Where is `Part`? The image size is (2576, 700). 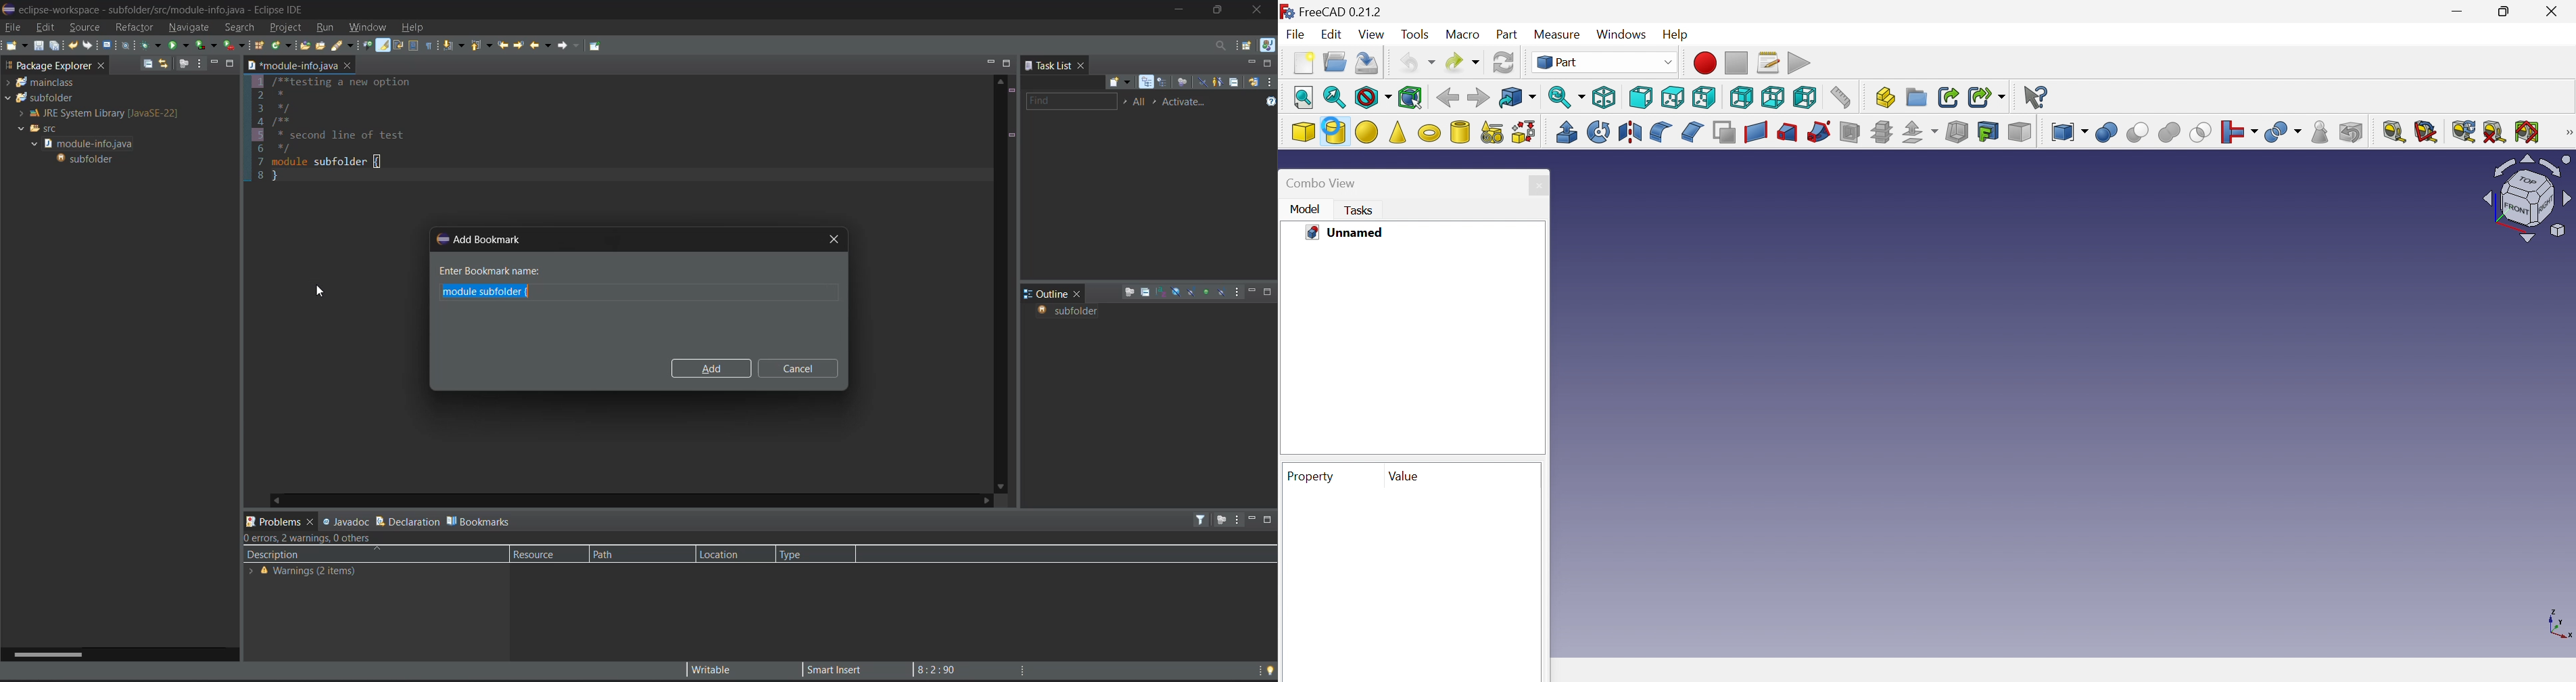
Part is located at coordinates (1508, 36).